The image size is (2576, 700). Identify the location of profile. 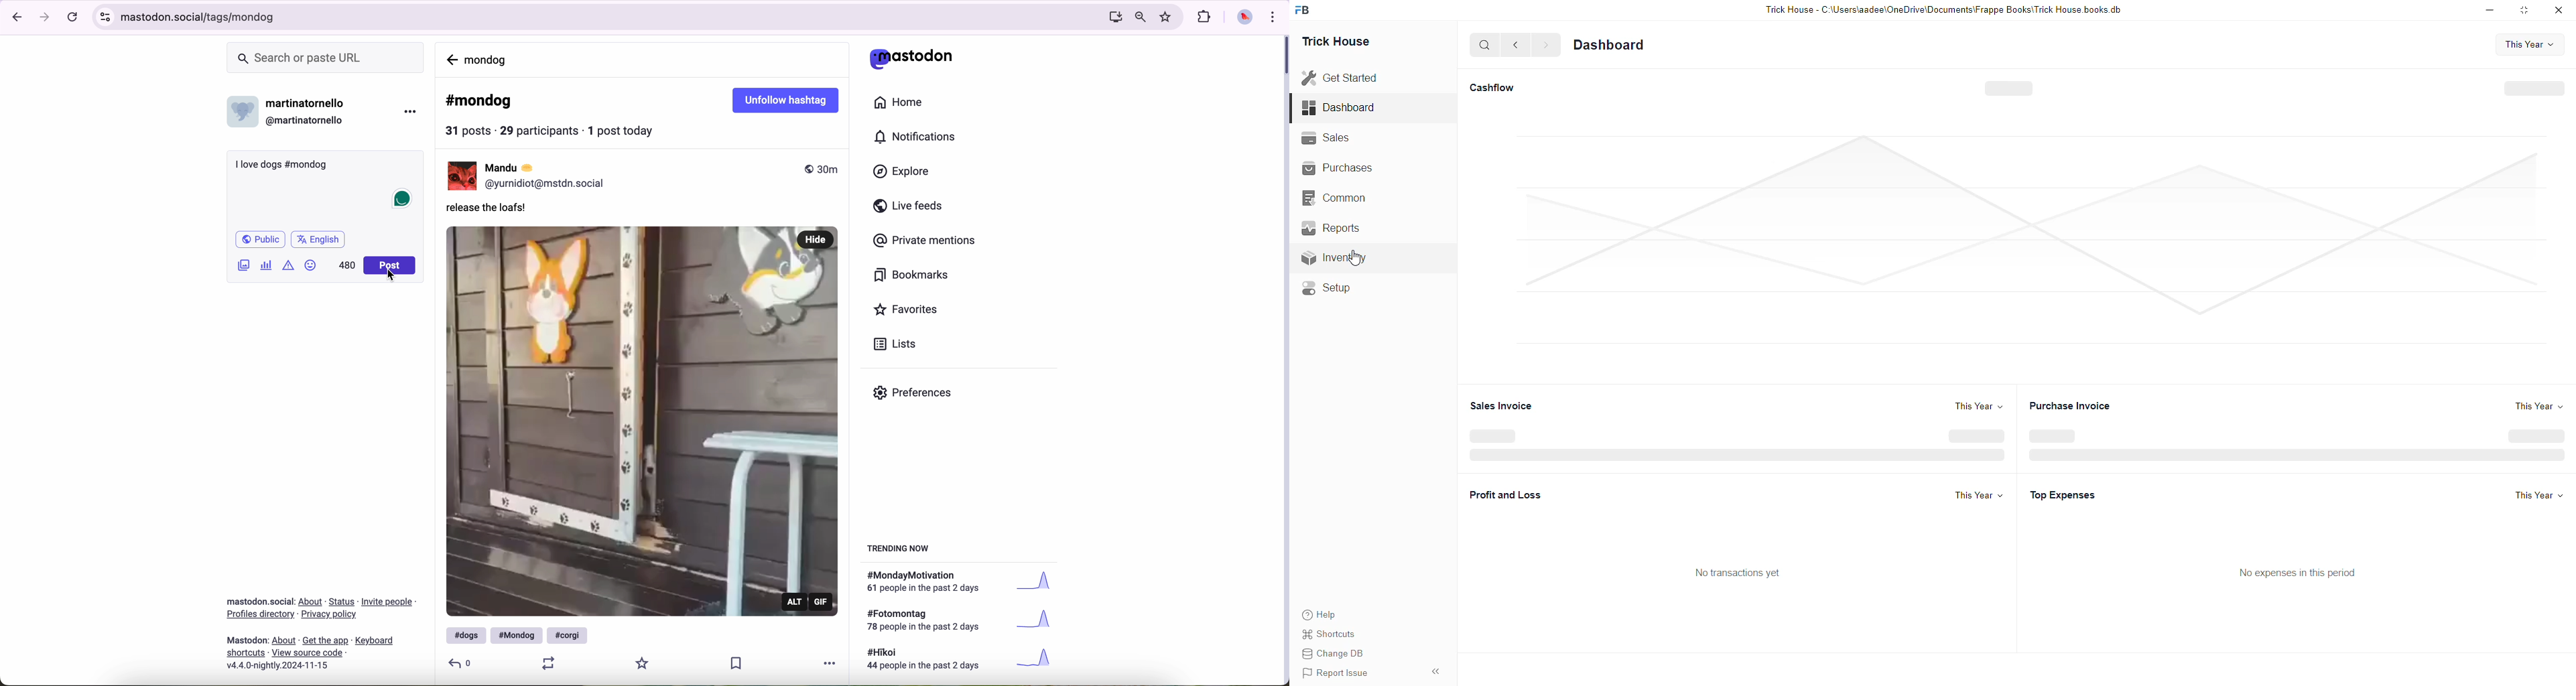
(243, 115).